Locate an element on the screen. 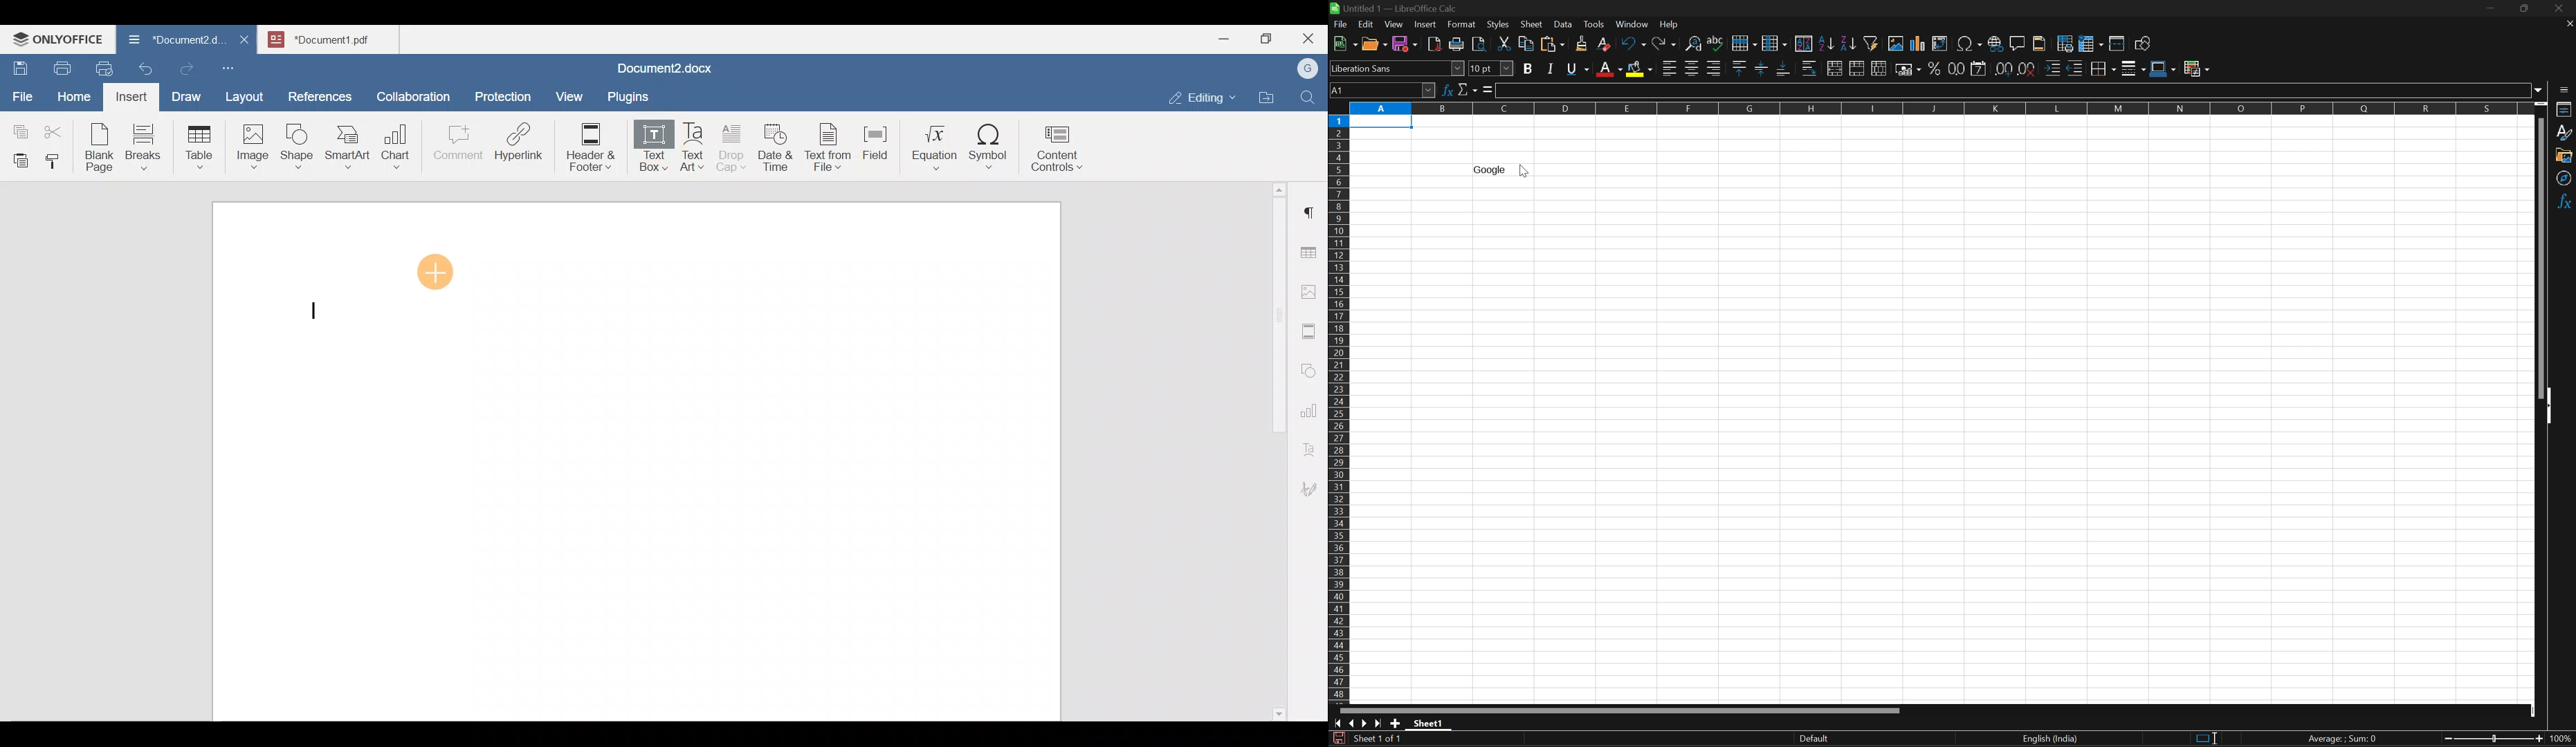  Spelling is located at coordinates (1717, 39).